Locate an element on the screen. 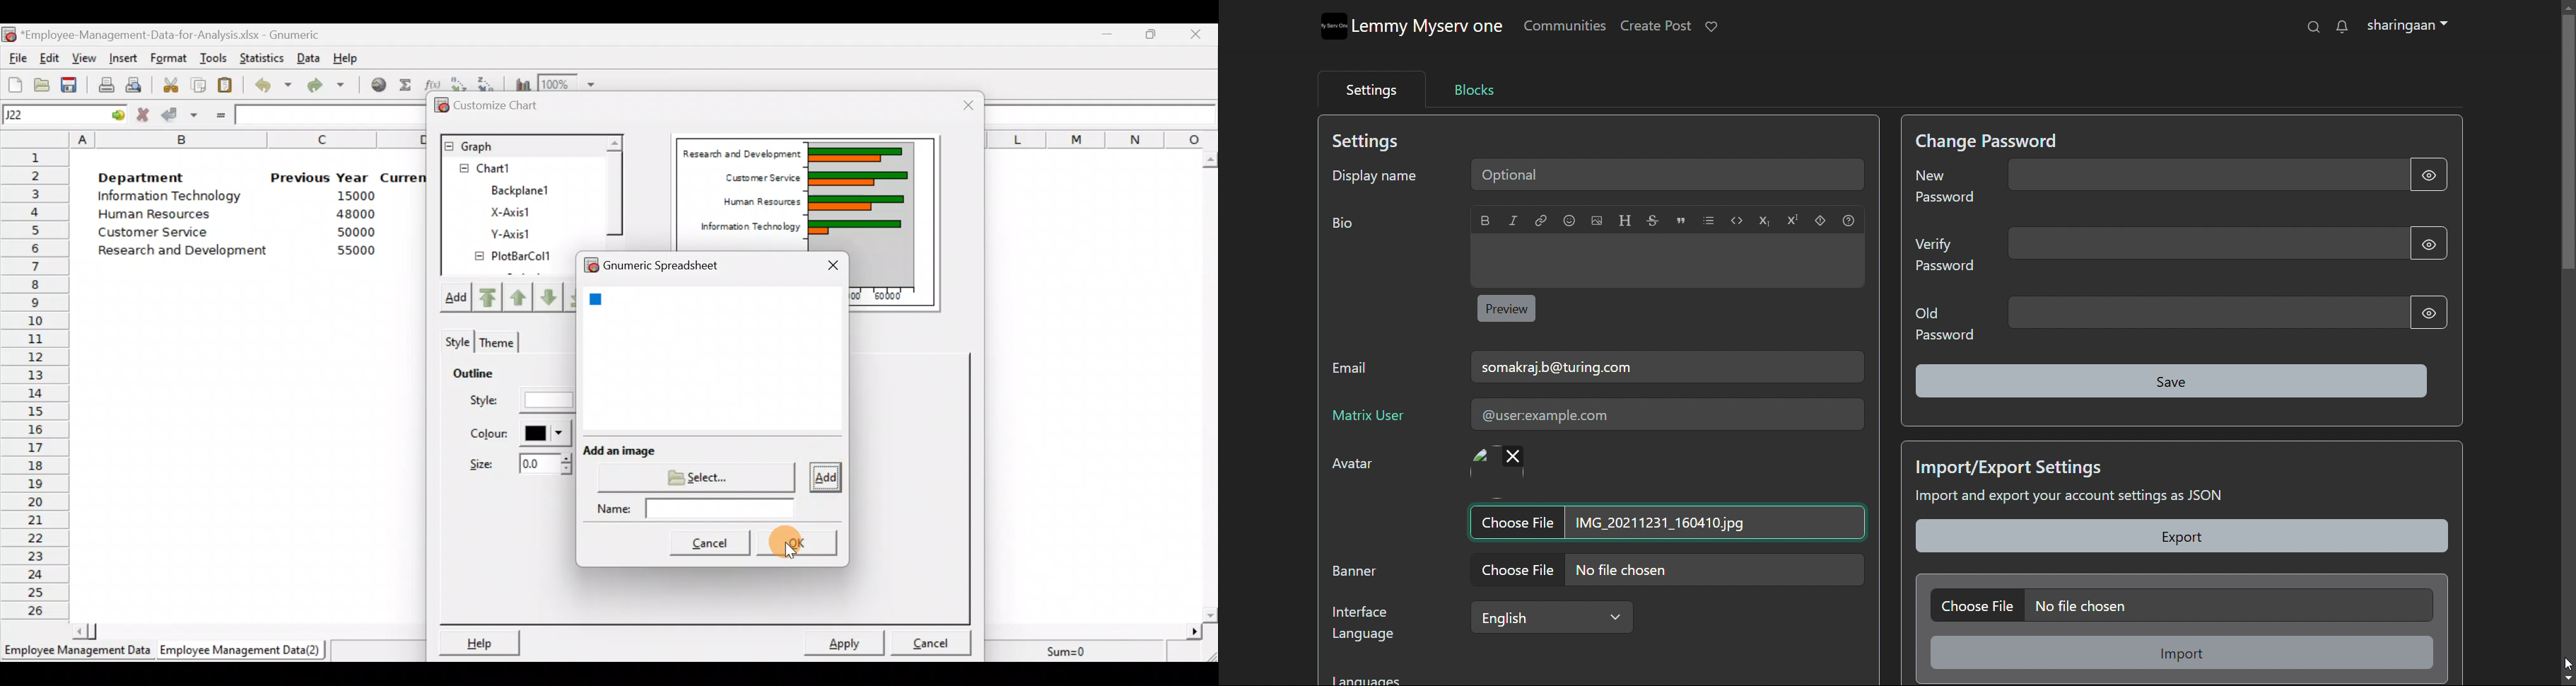 The image size is (2576, 700). new password is located at coordinates (2206, 175).